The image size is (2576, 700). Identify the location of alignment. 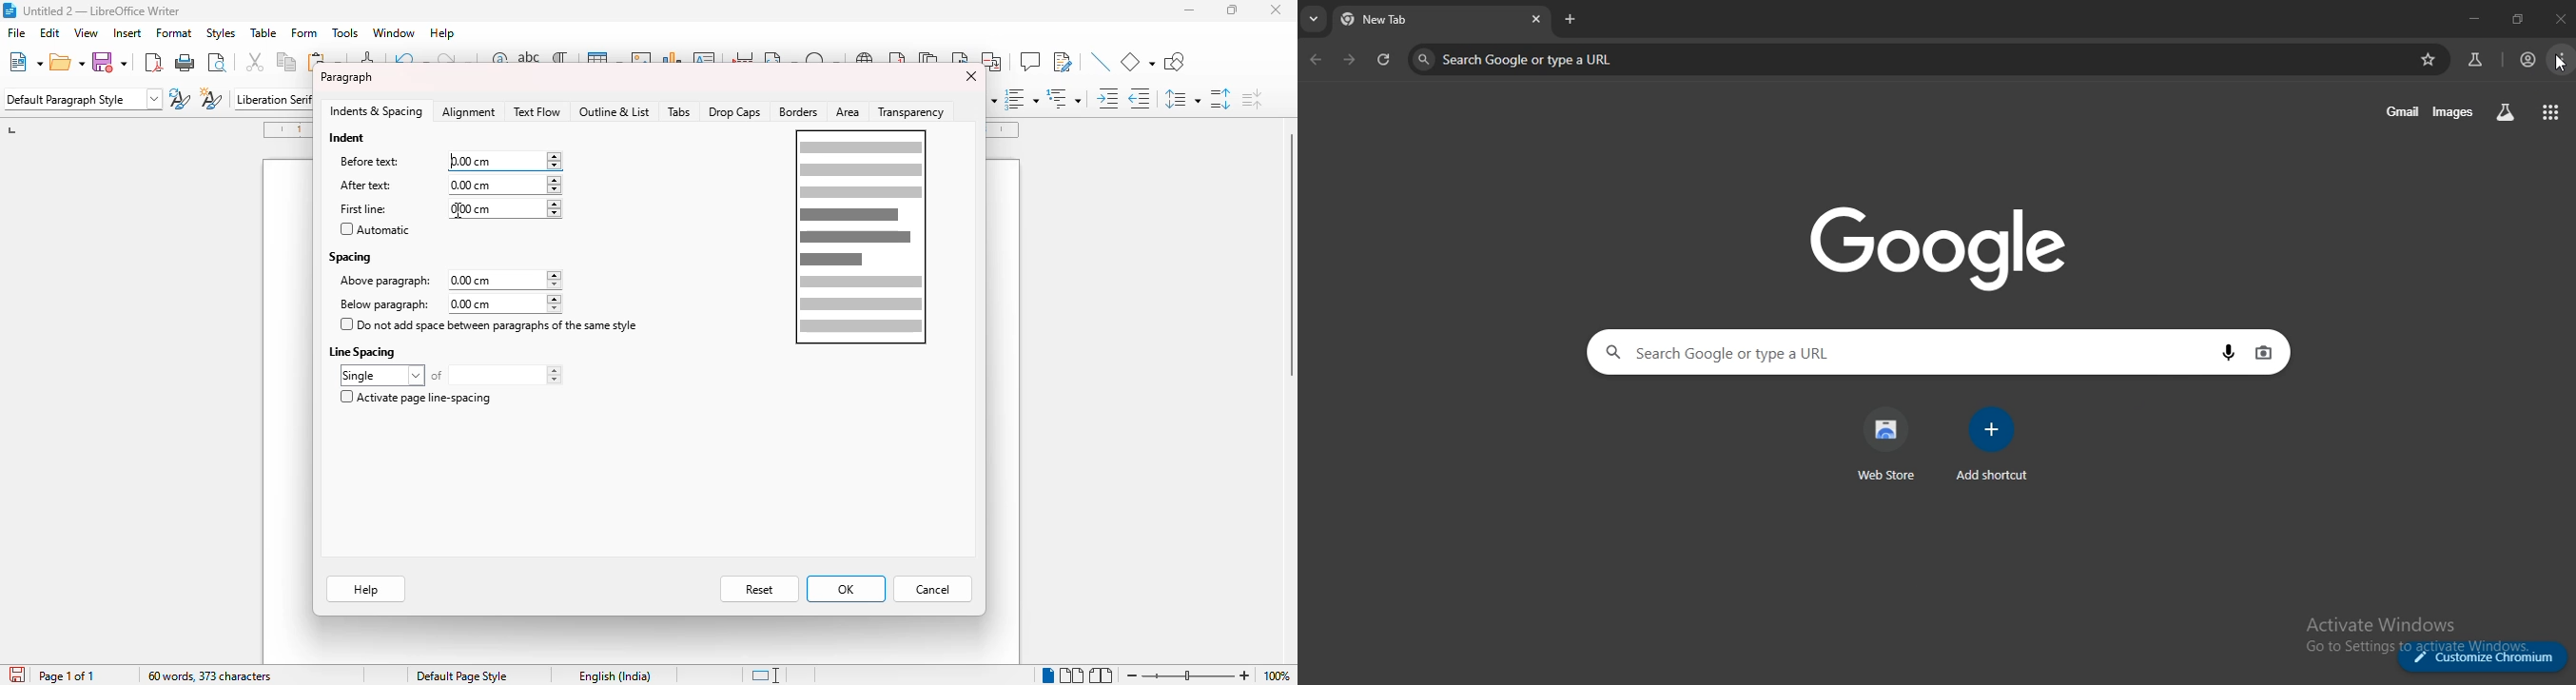
(470, 112).